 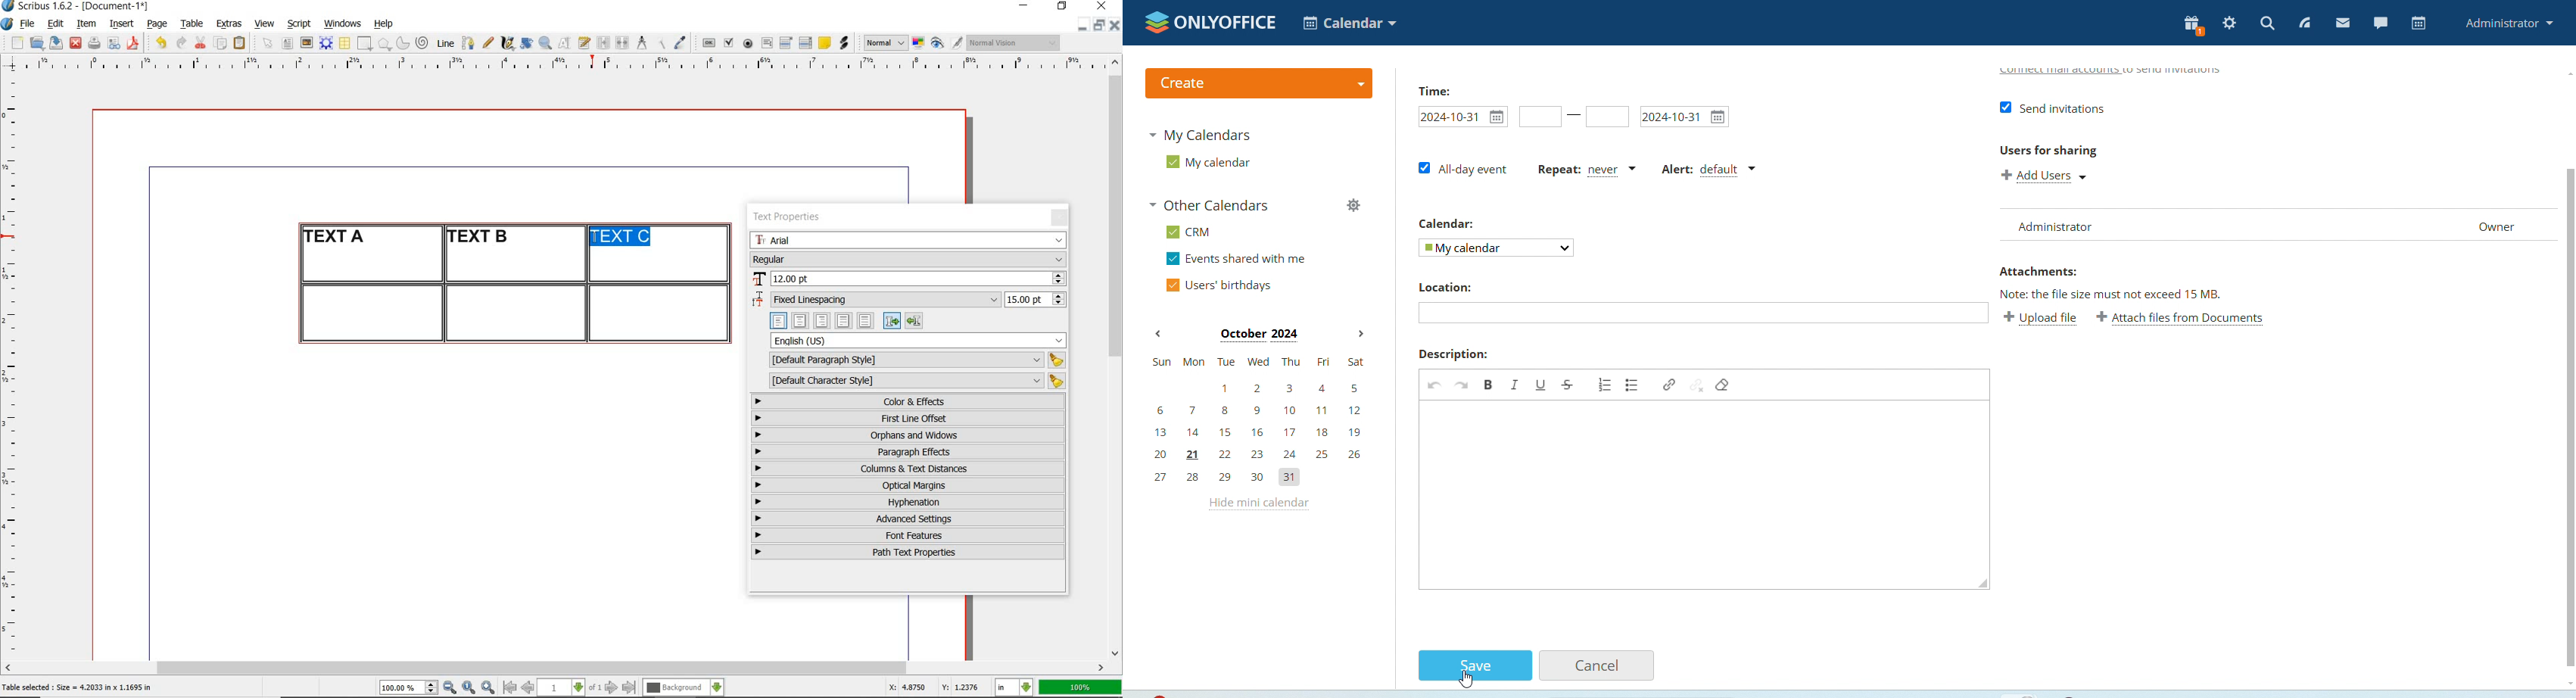 I want to click on measurements, so click(x=642, y=43).